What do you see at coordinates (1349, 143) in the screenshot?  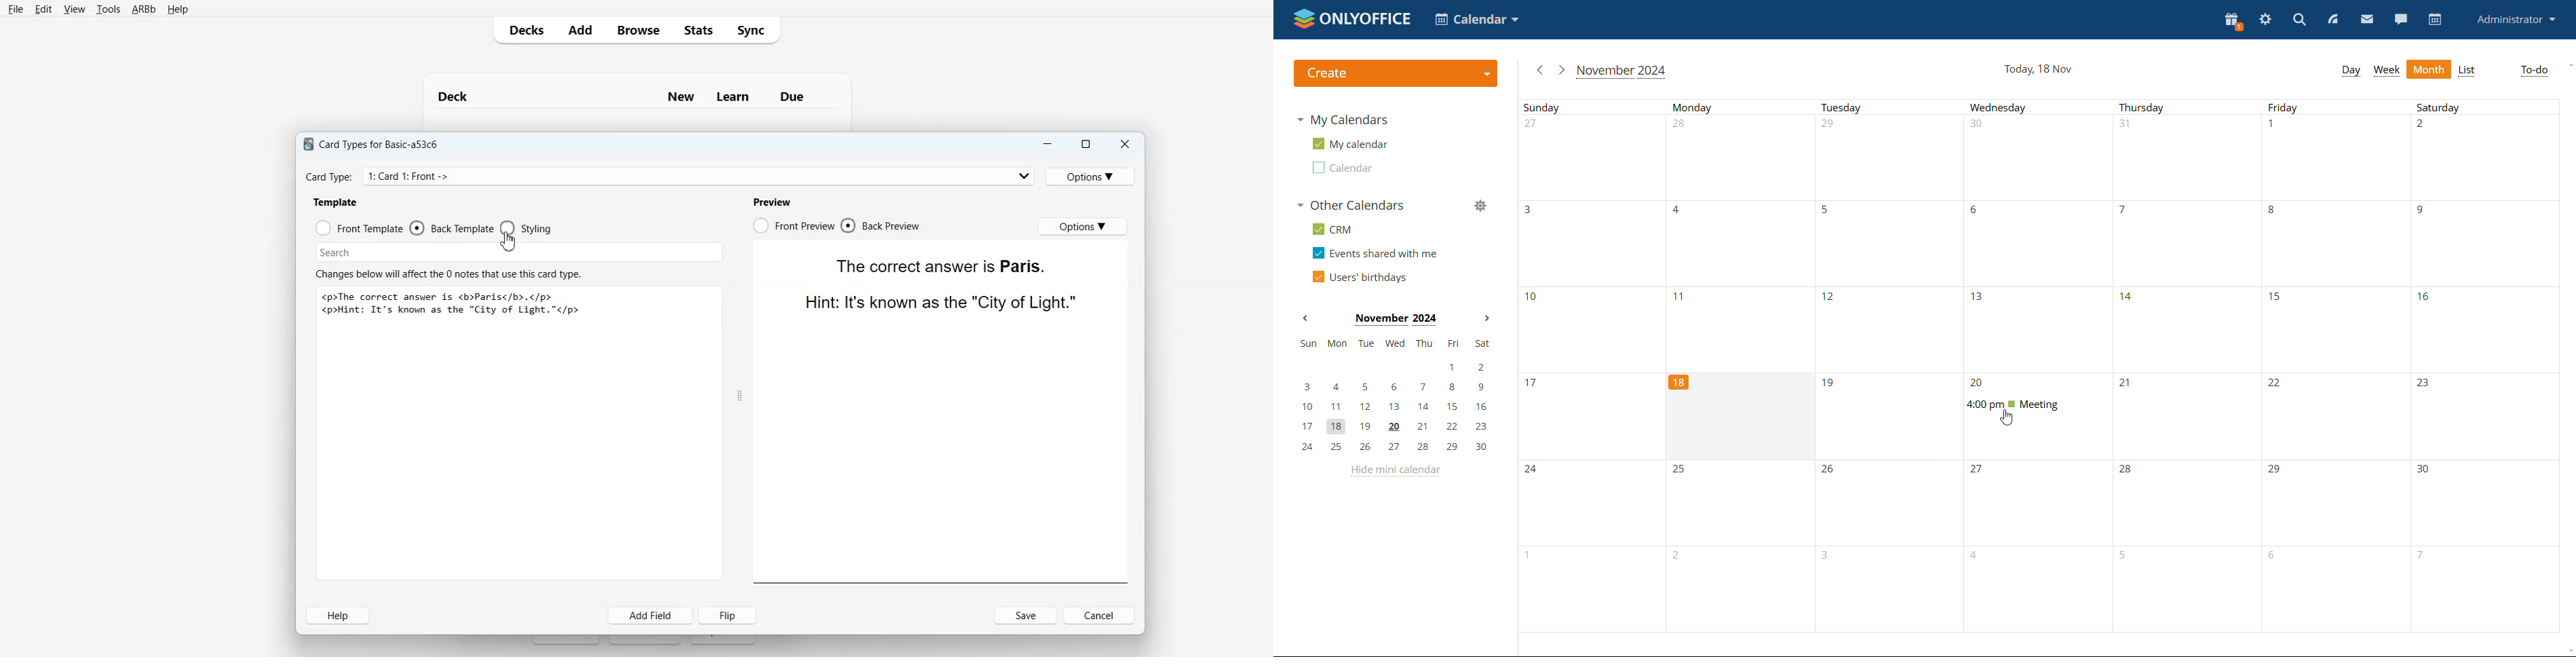 I see `my calendar` at bounding box center [1349, 143].